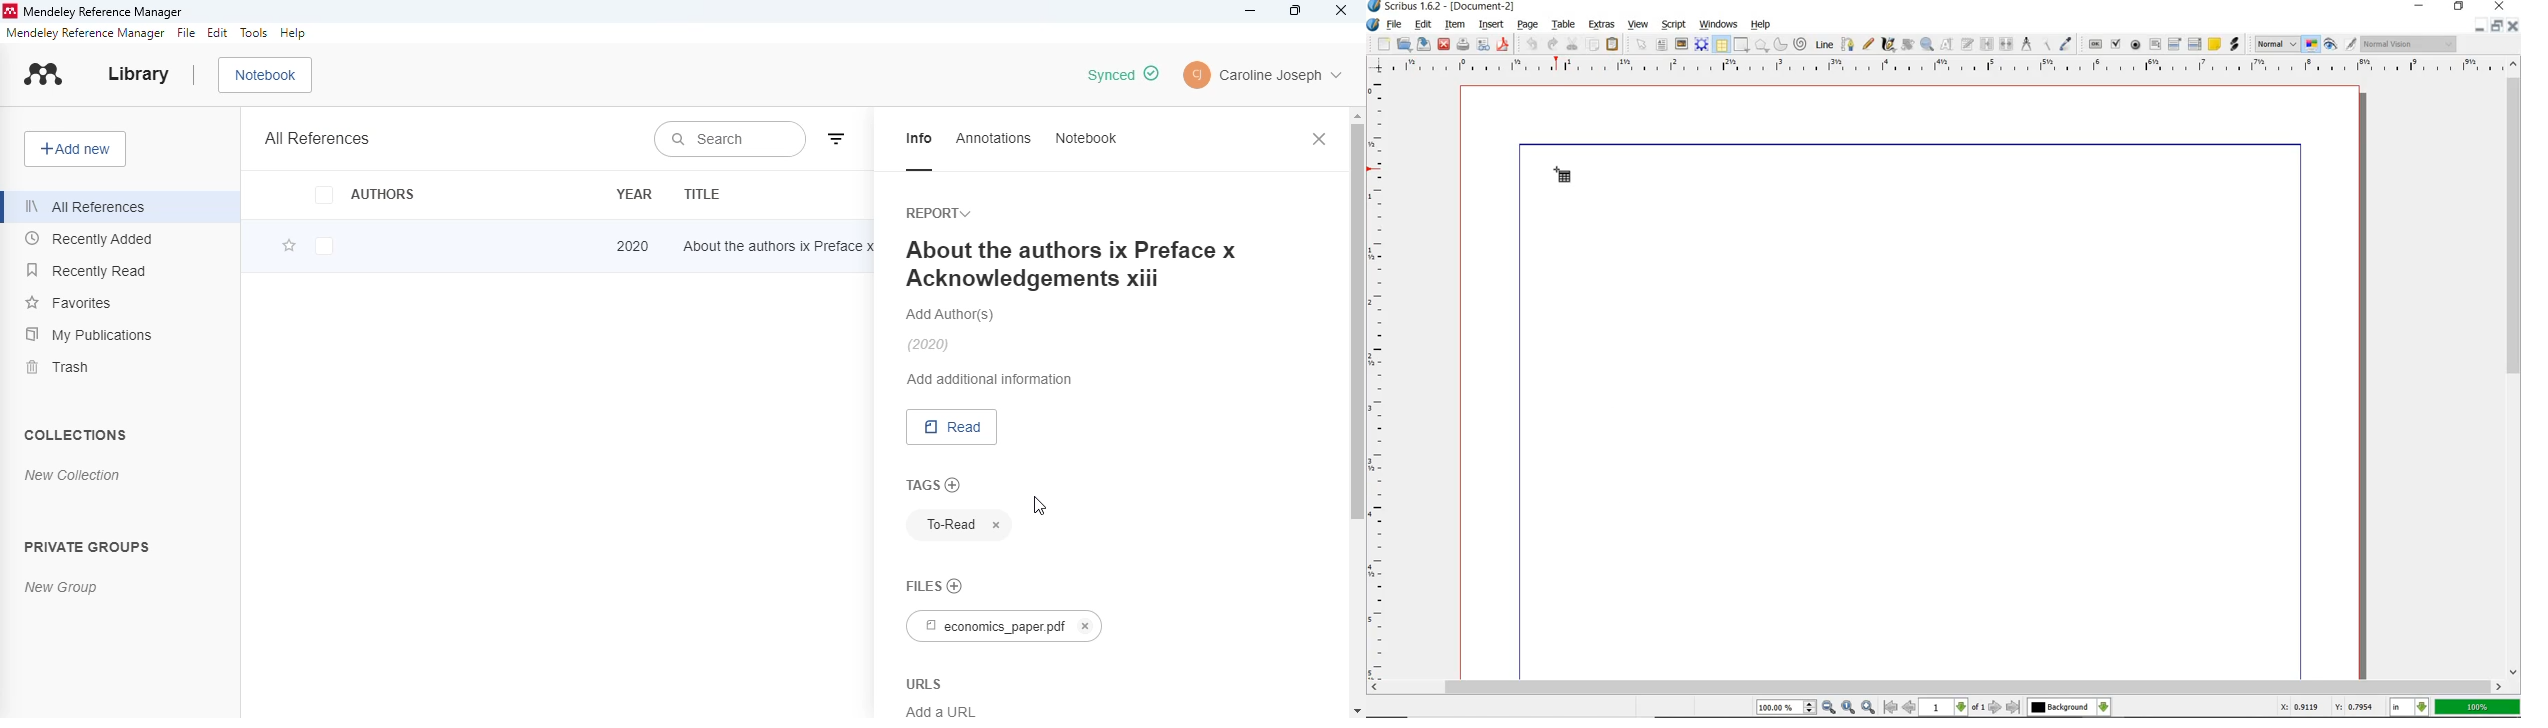 This screenshot has width=2548, height=728. Describe the element at coordinates (1532, 45) in the screenshot. I see `undo` at that location.